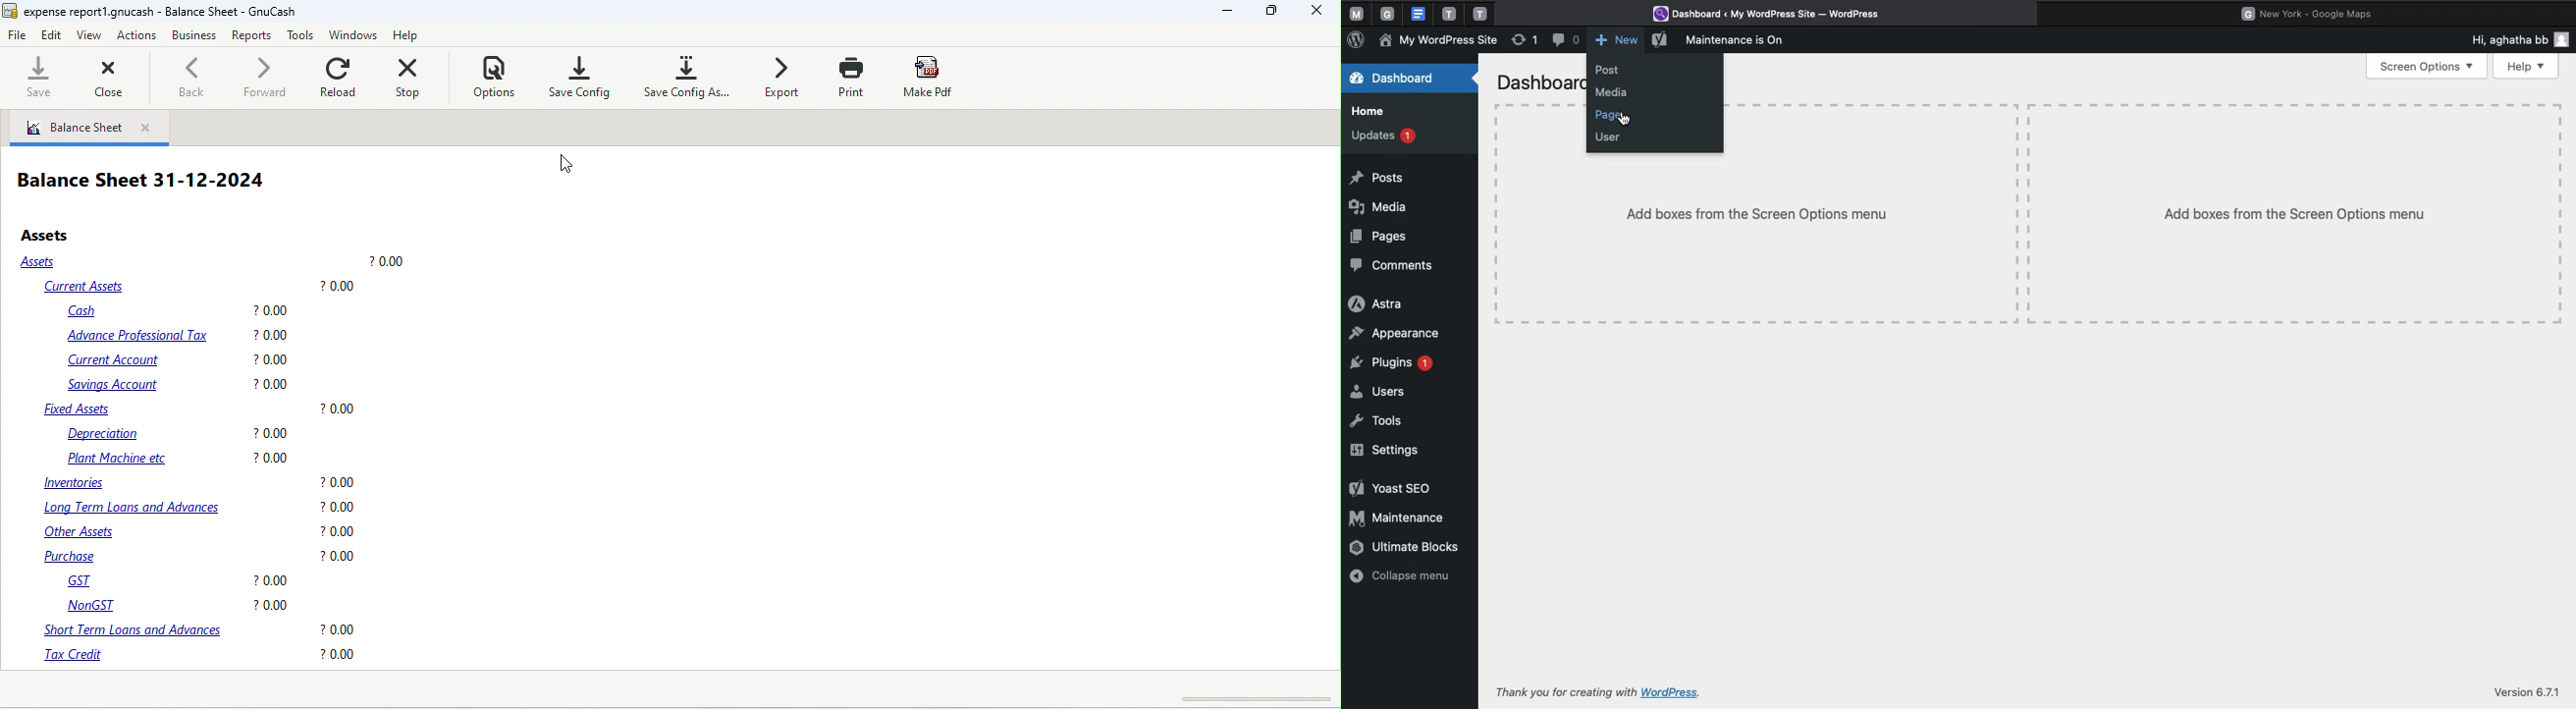 The width and height of the screenshot is (2576, 728). I want to click on close, so click(149, 129).